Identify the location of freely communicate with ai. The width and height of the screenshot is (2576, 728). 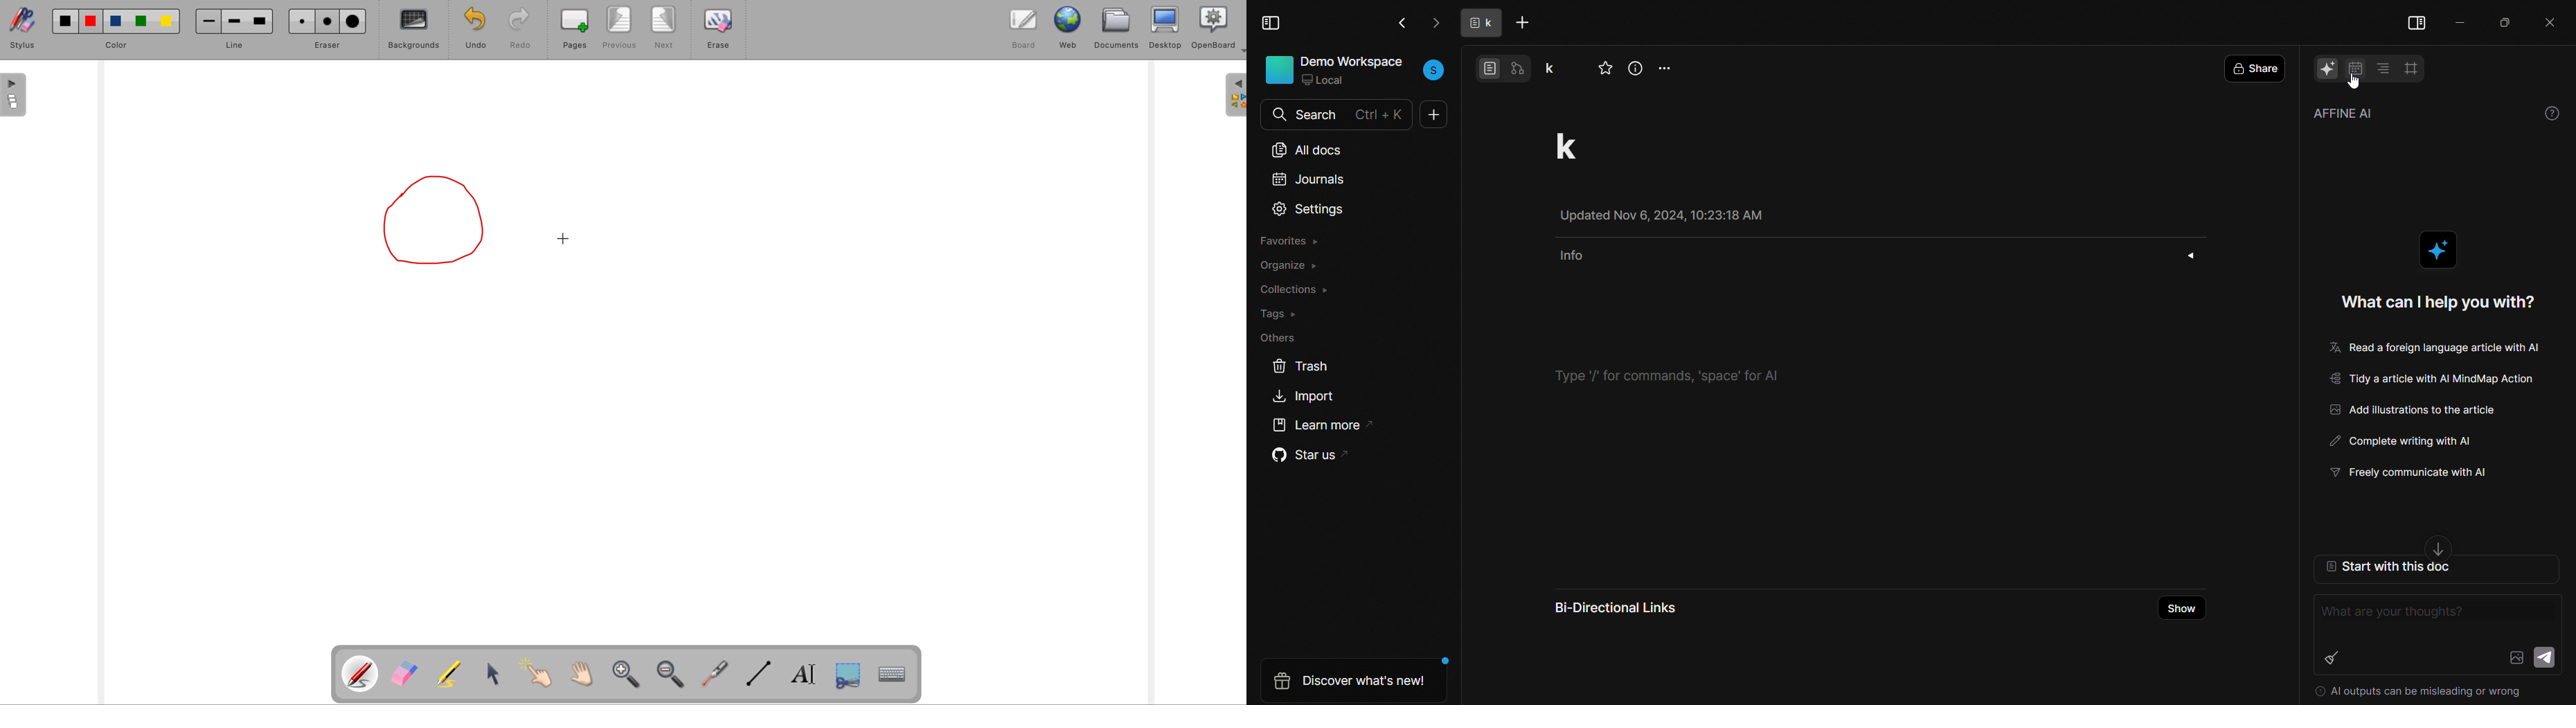
(2422, 473).